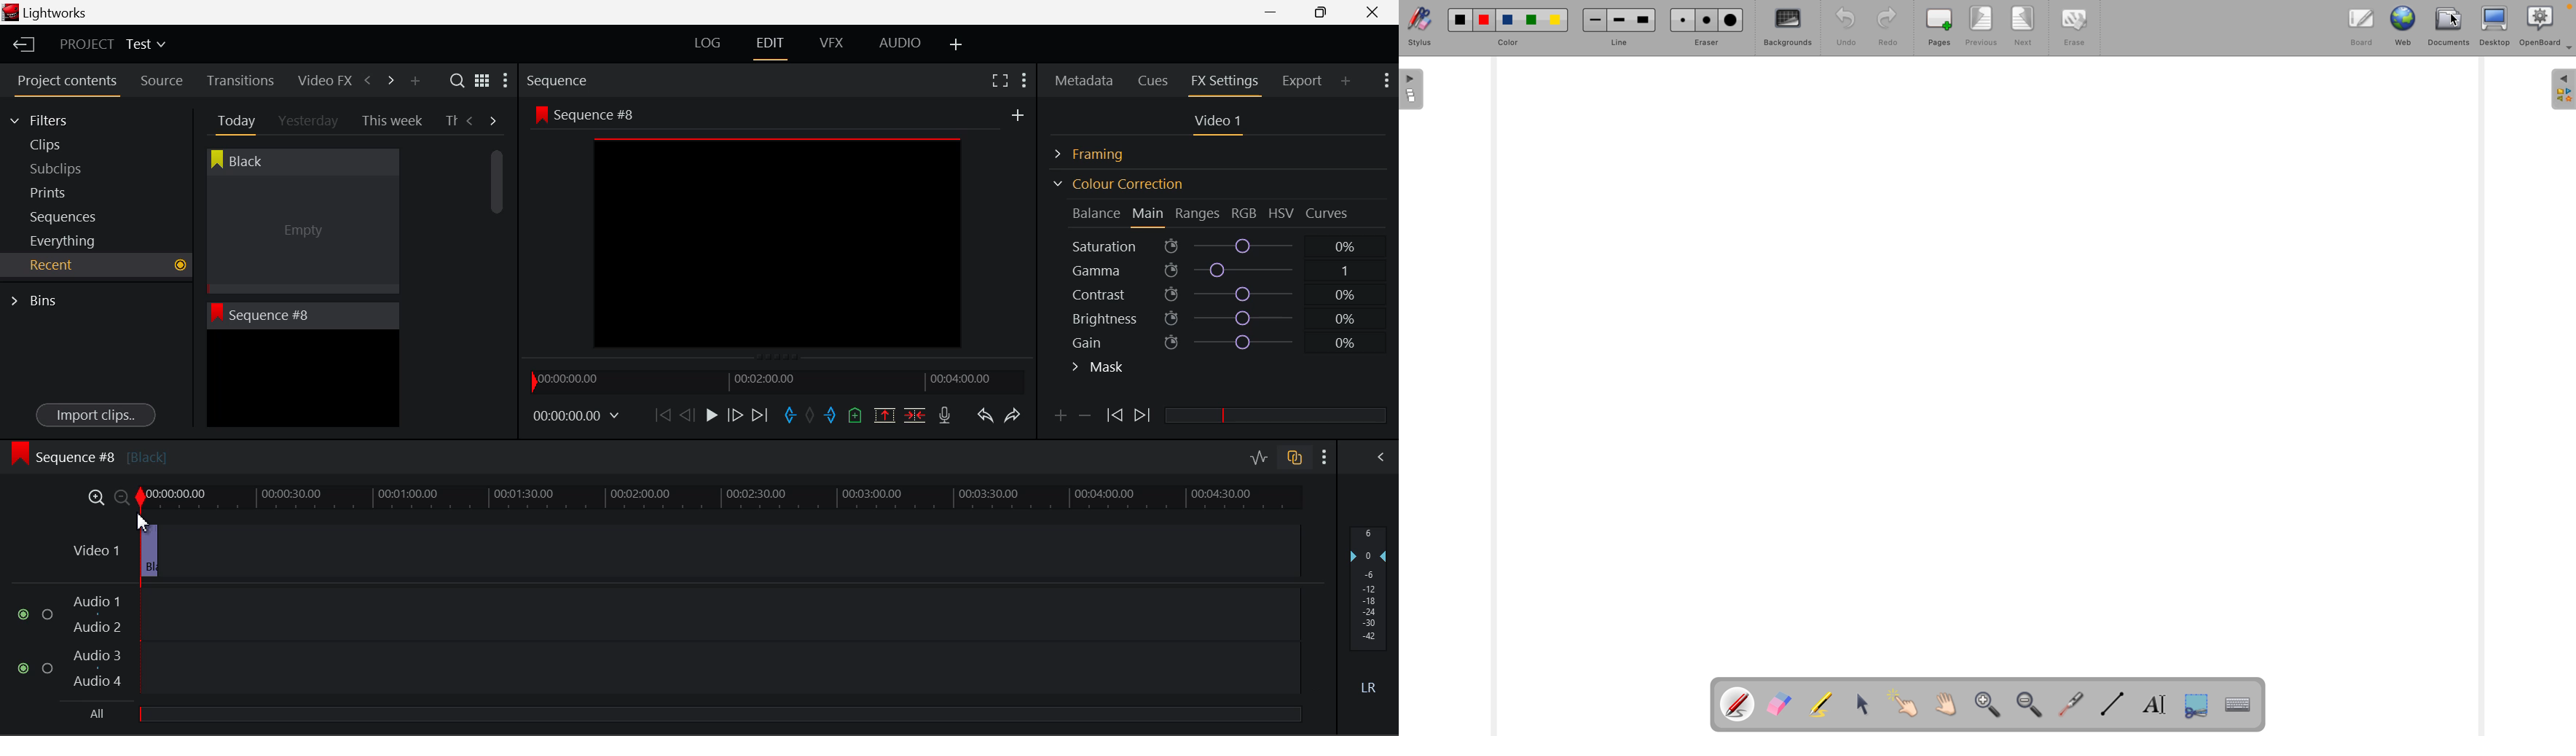 The image size is (2576, 756). What do you see at coordinates (2159, 705) in the screenshot?
I see `write text` at bounding box center [2159, 705].